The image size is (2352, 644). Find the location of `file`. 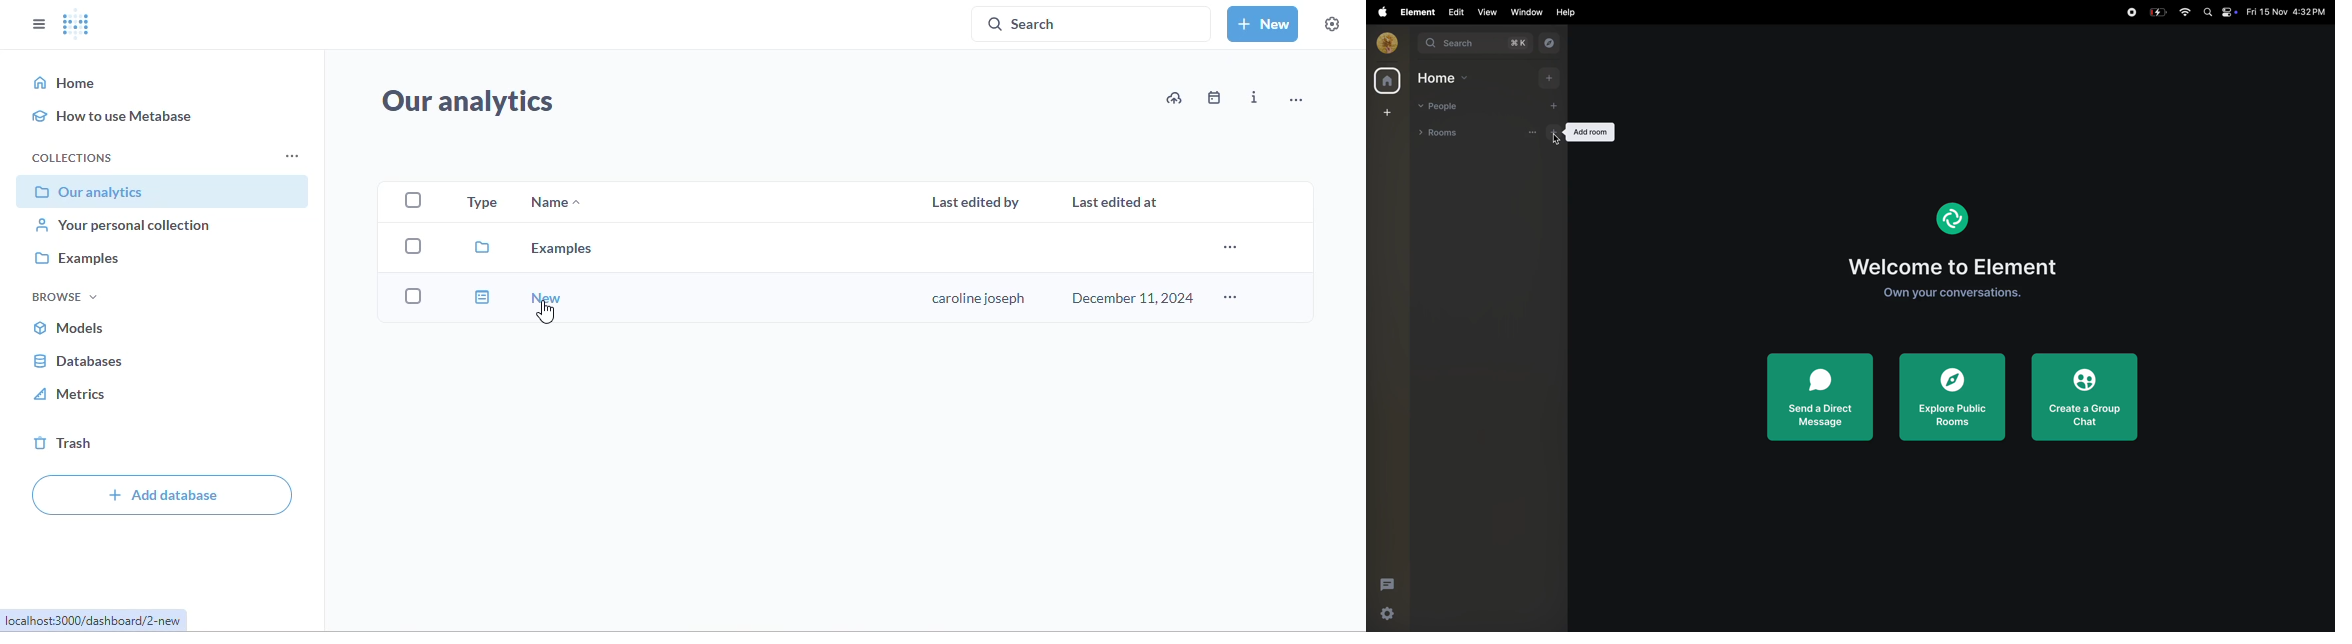

file is located at coordinates (482, 246).